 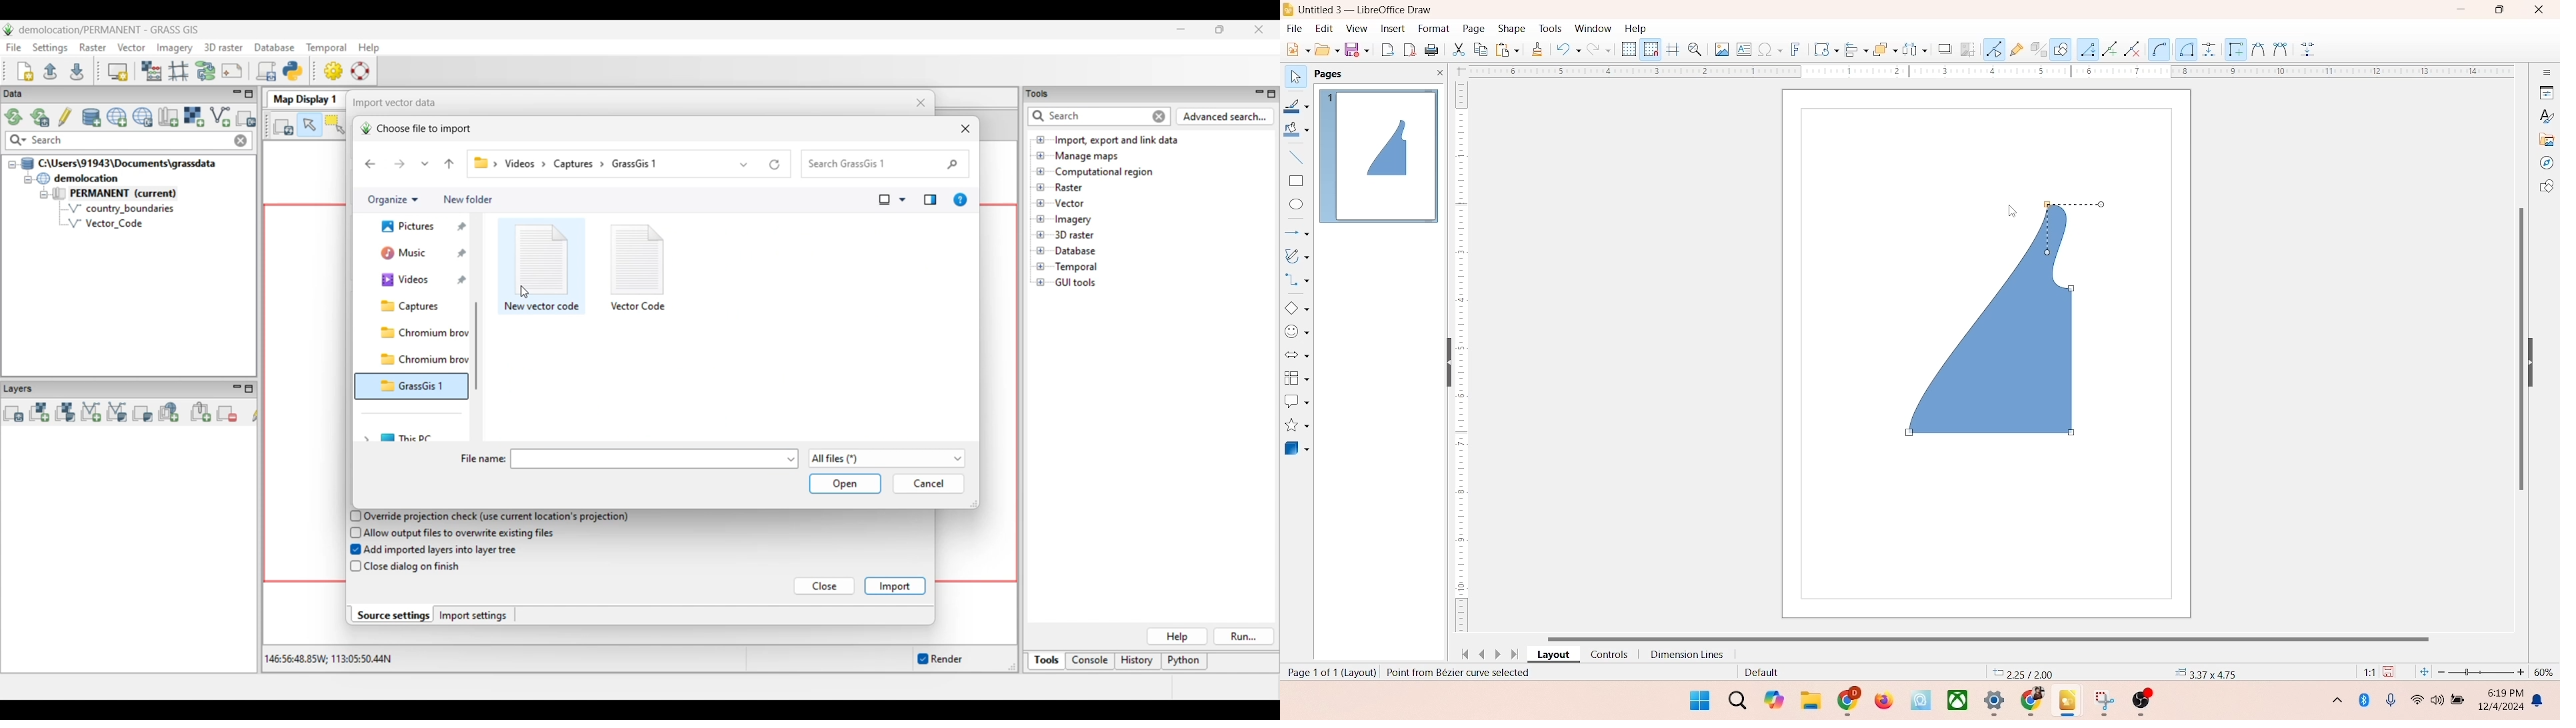 What do you see at coordinates (1536, 49) in the screenshot?
I see `clone formatting` at bounding box center [1536, 49].